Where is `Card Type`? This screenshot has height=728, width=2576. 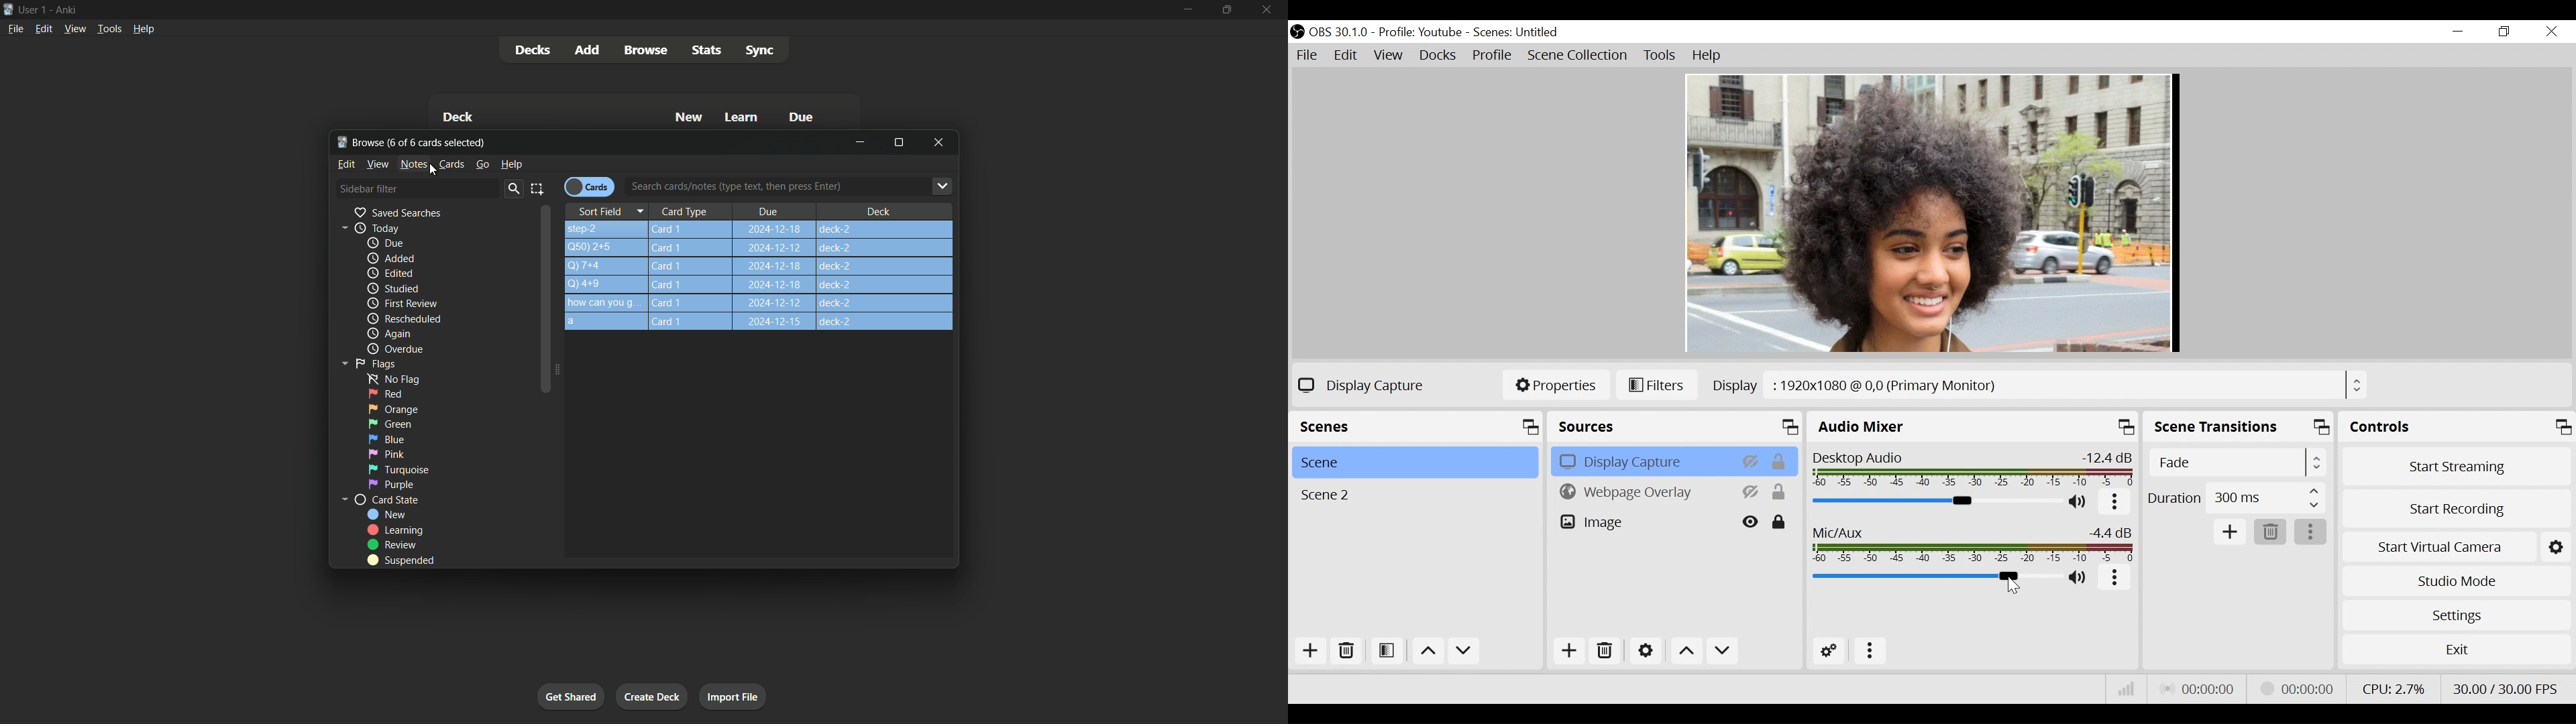 Card Type is located at coordinates (691, 211).